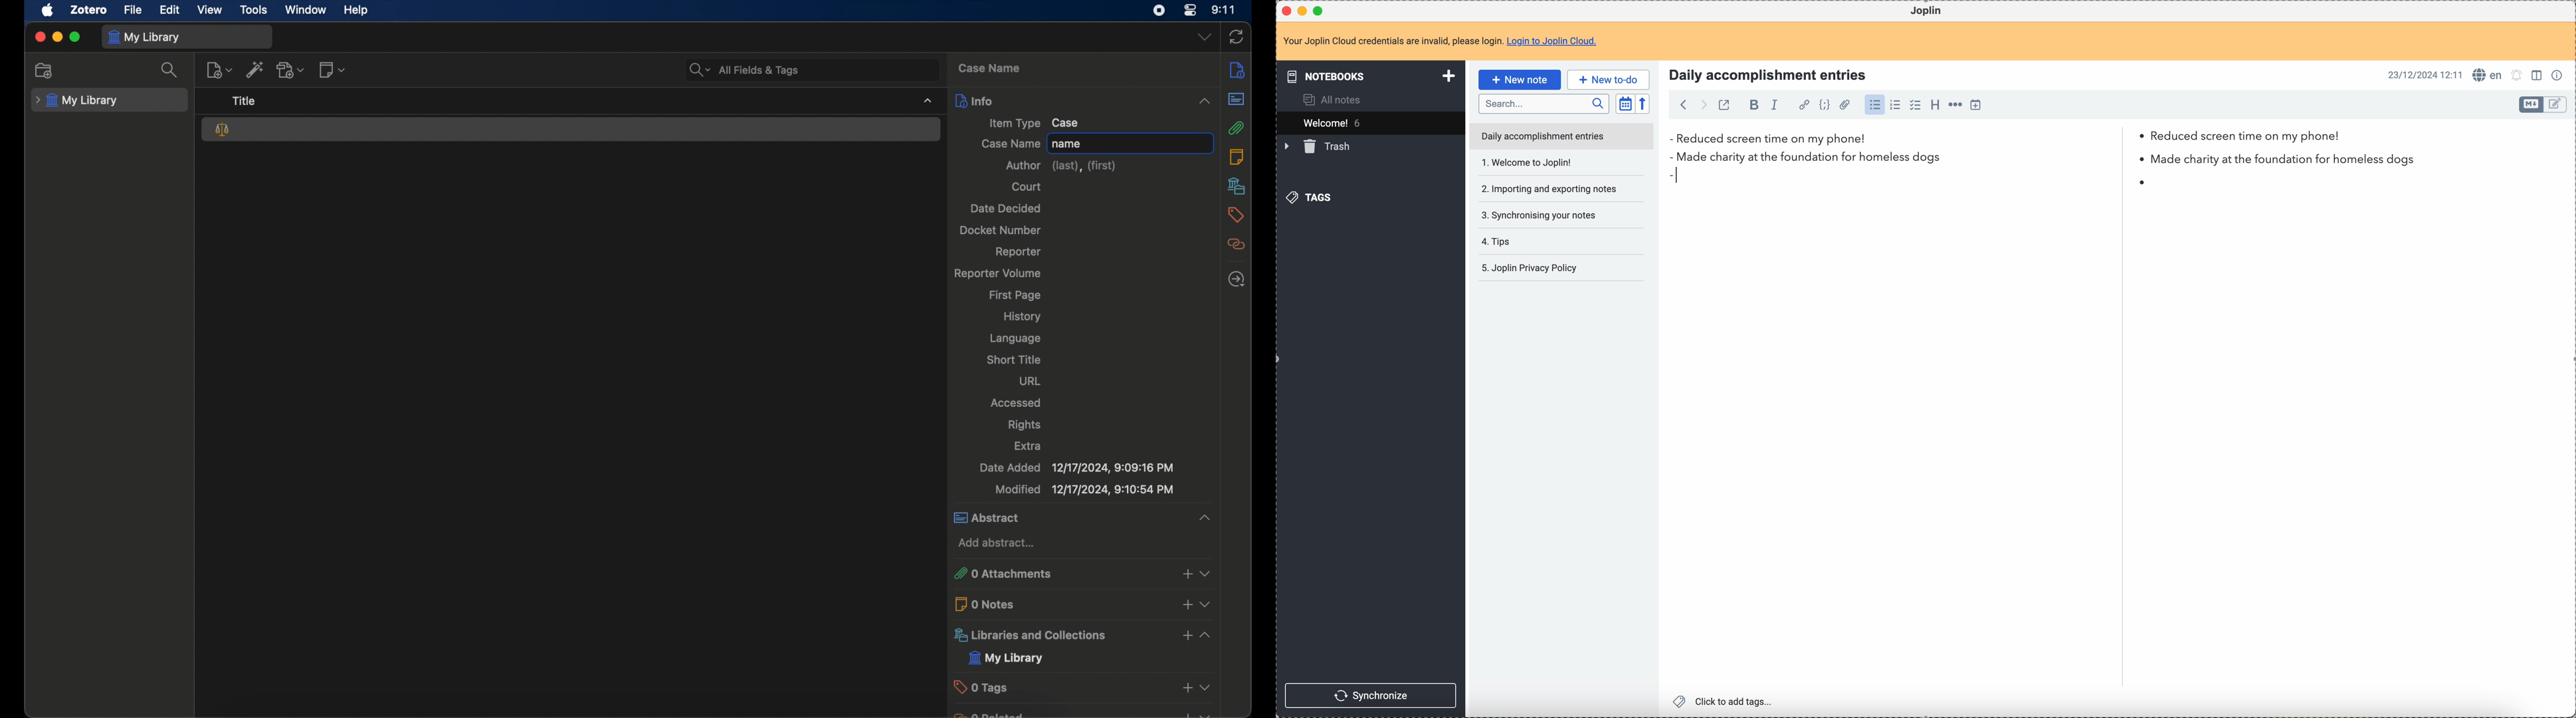 This screenshot has height=728, width=2576. I want to click on dropdown, so click(1203, 37).